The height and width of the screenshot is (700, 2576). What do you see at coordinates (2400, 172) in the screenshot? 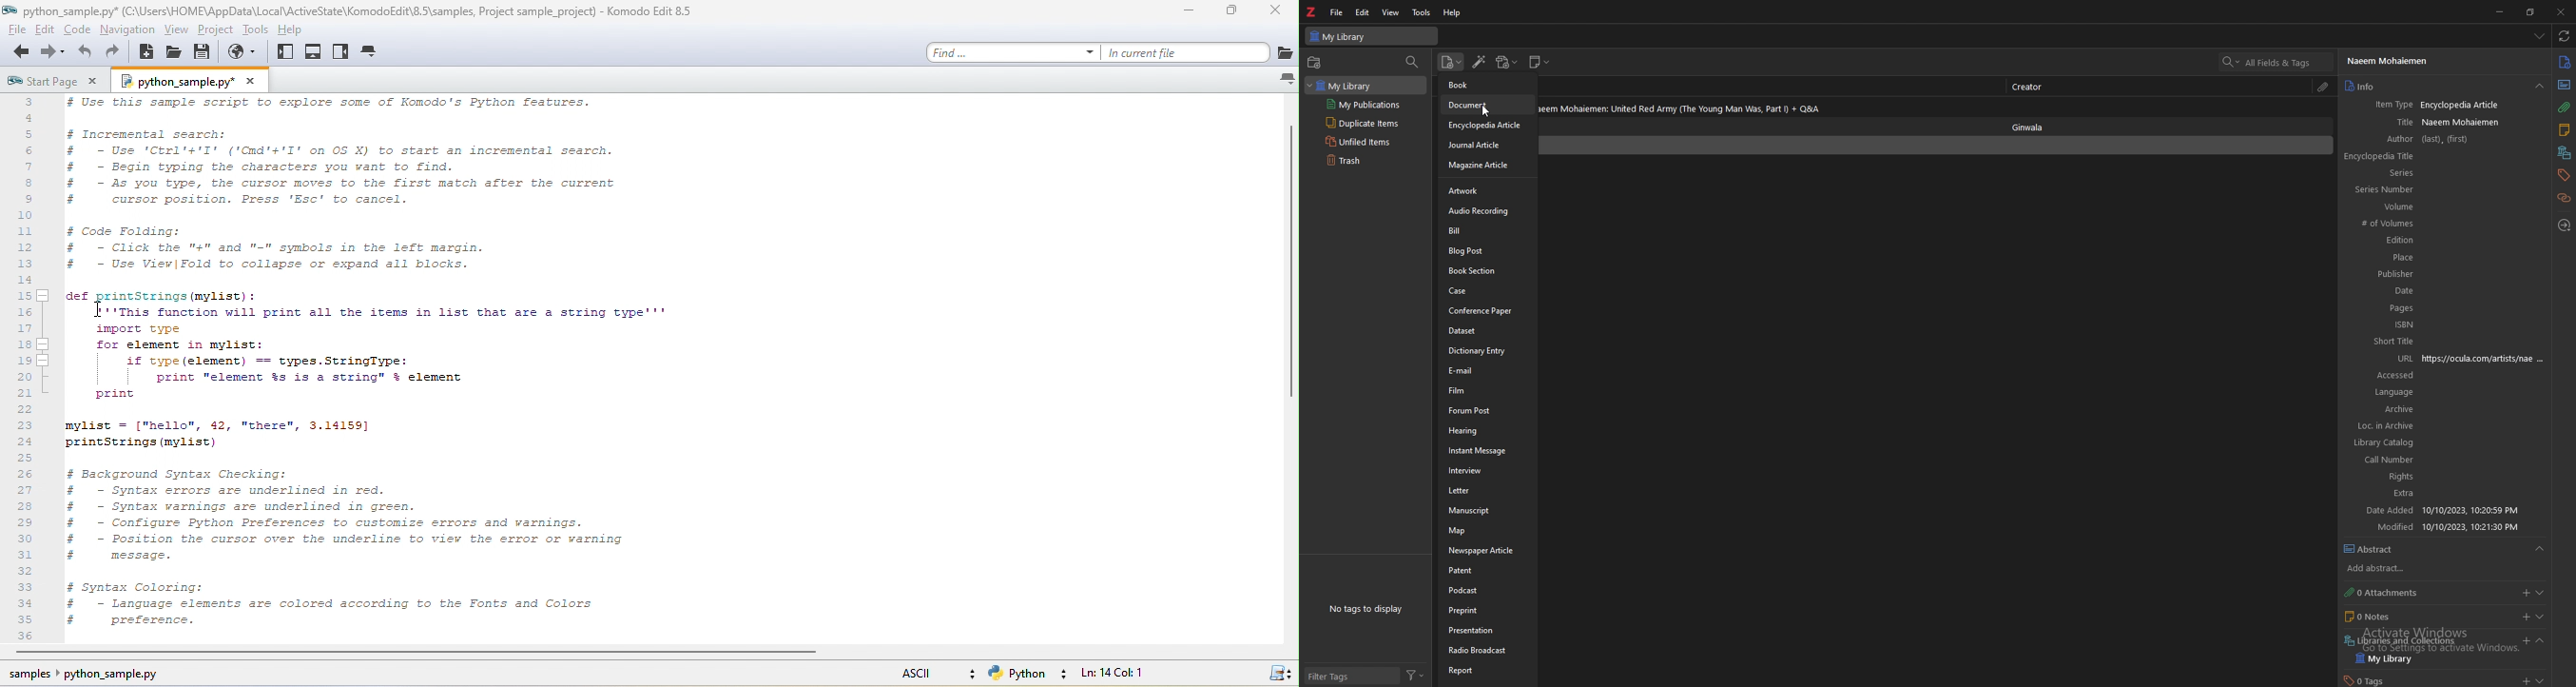
I see `series` at bounding box center [2400, 172].